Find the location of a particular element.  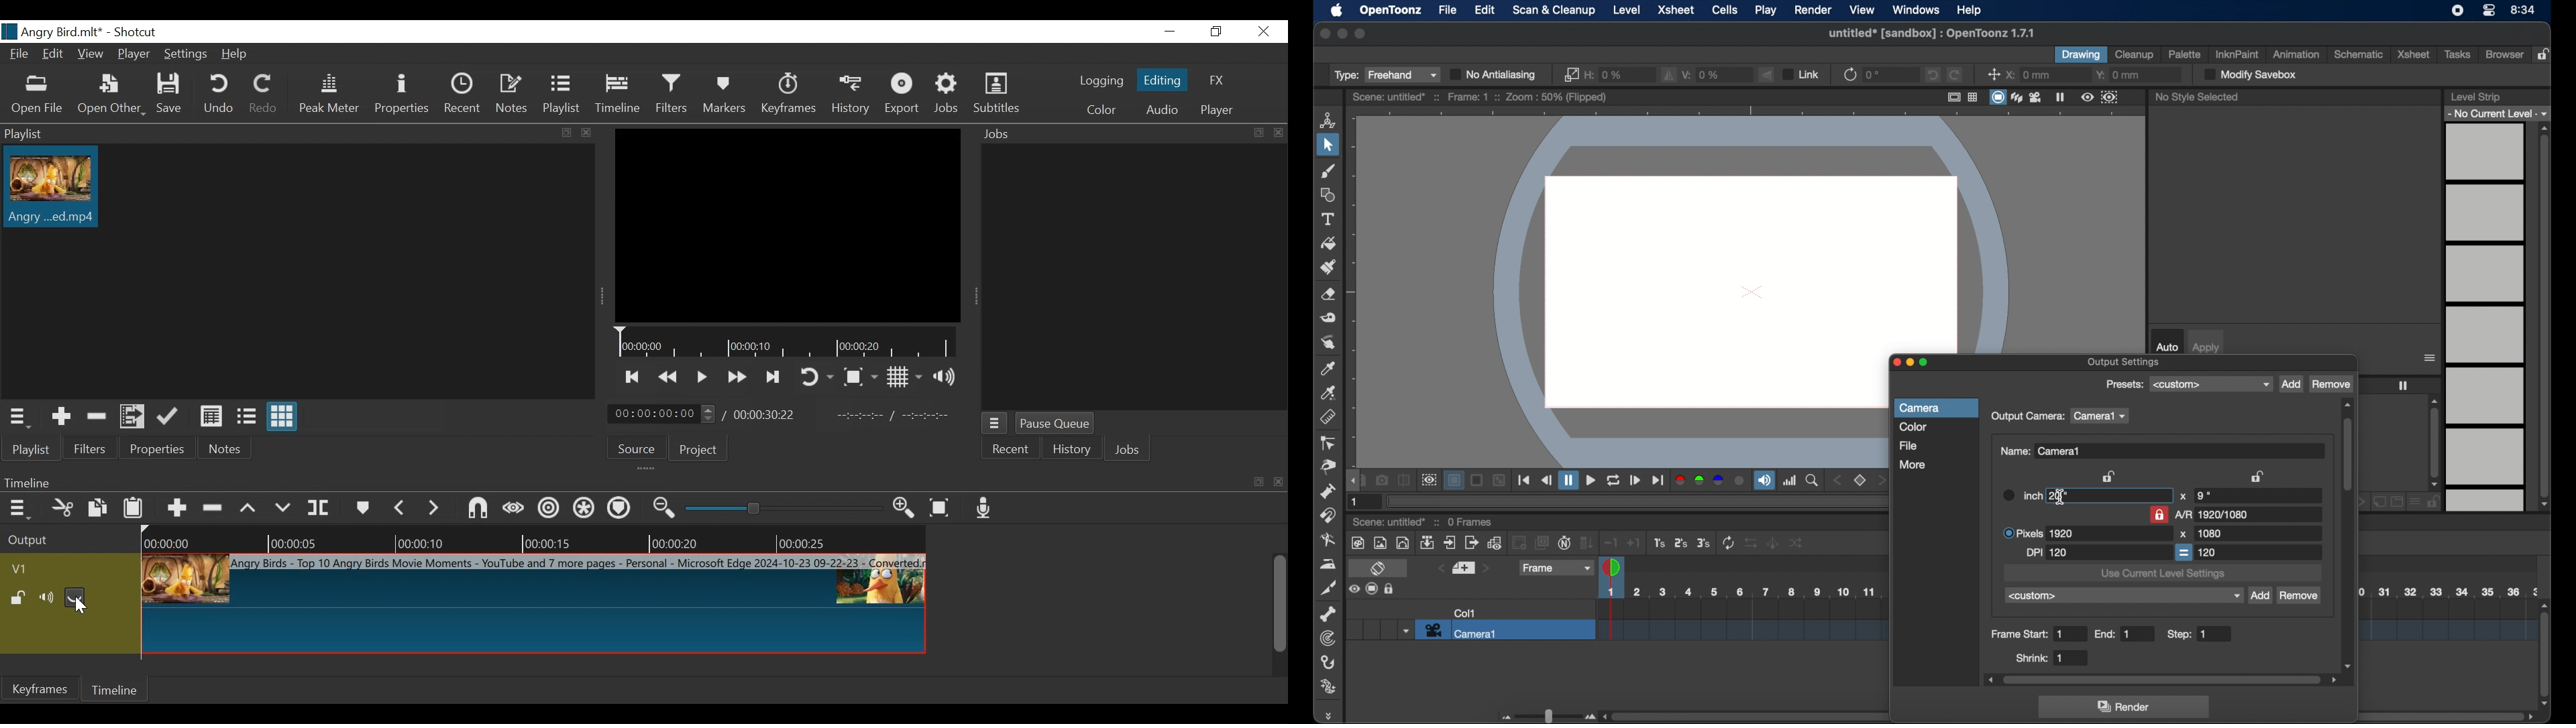

iron tool is located at coordinates (1328, 564).